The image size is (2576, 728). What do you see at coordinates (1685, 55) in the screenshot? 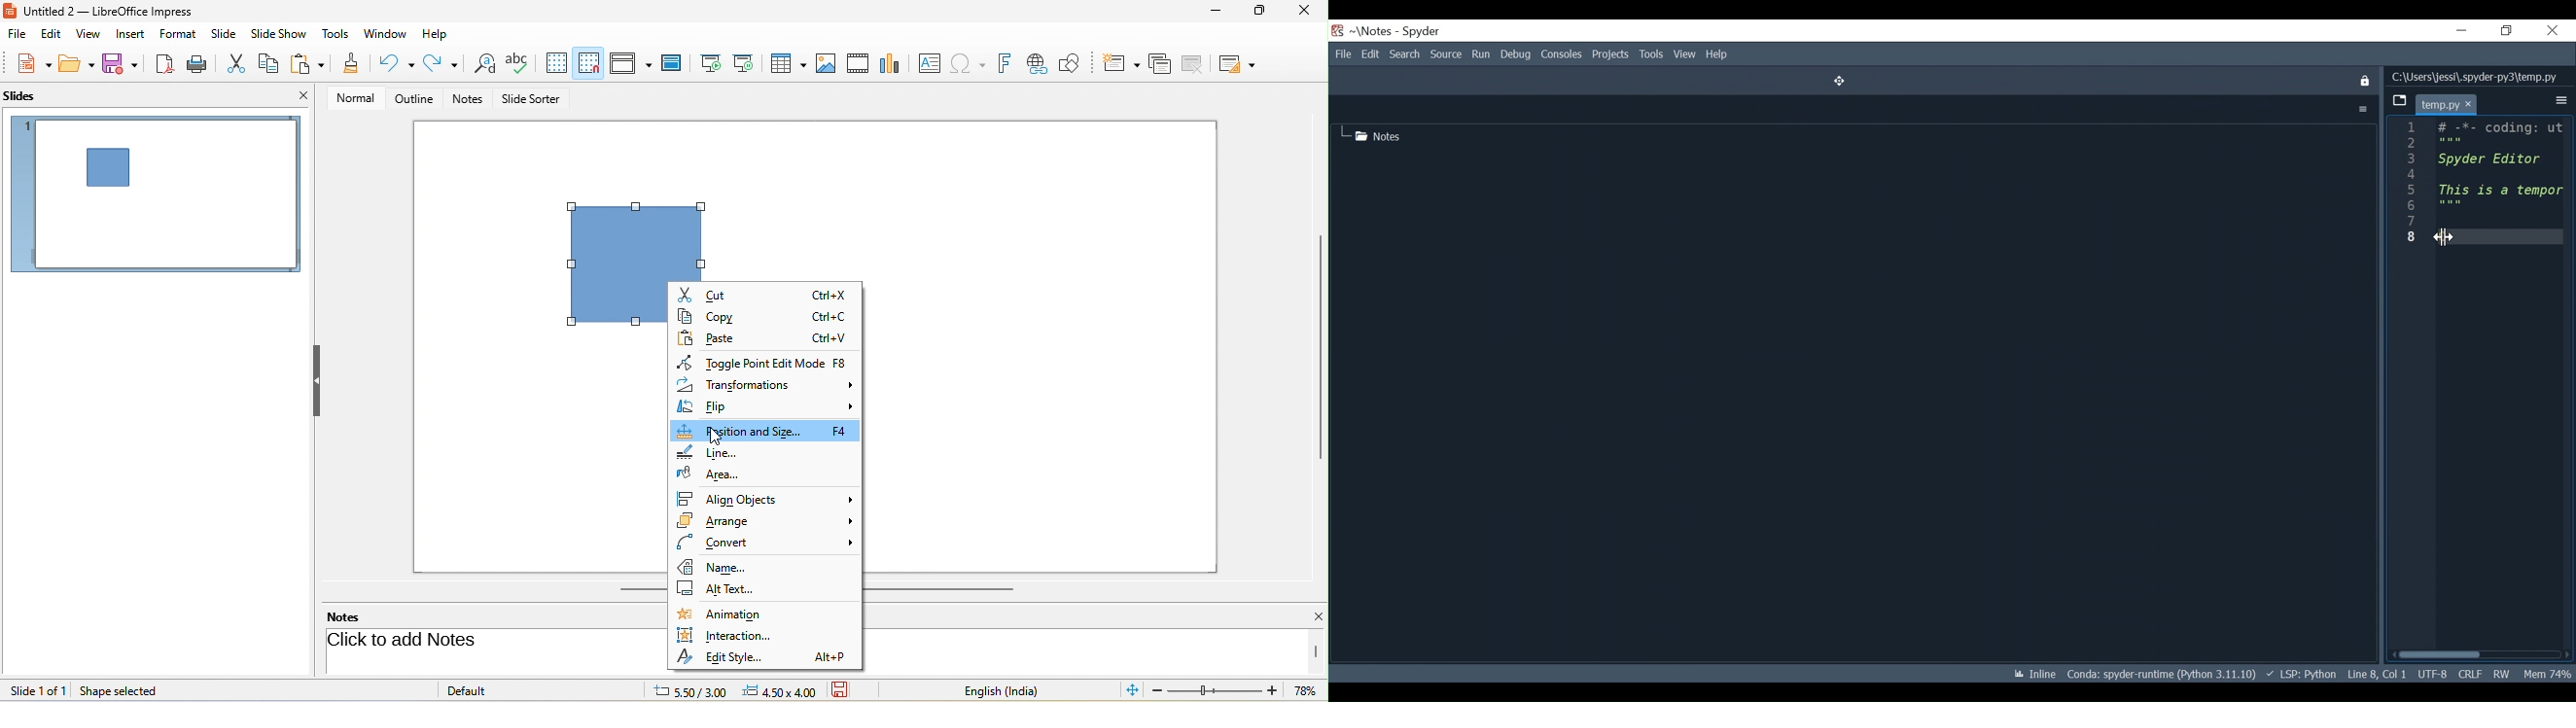
I see `View` at bounding box center [1685, 55].